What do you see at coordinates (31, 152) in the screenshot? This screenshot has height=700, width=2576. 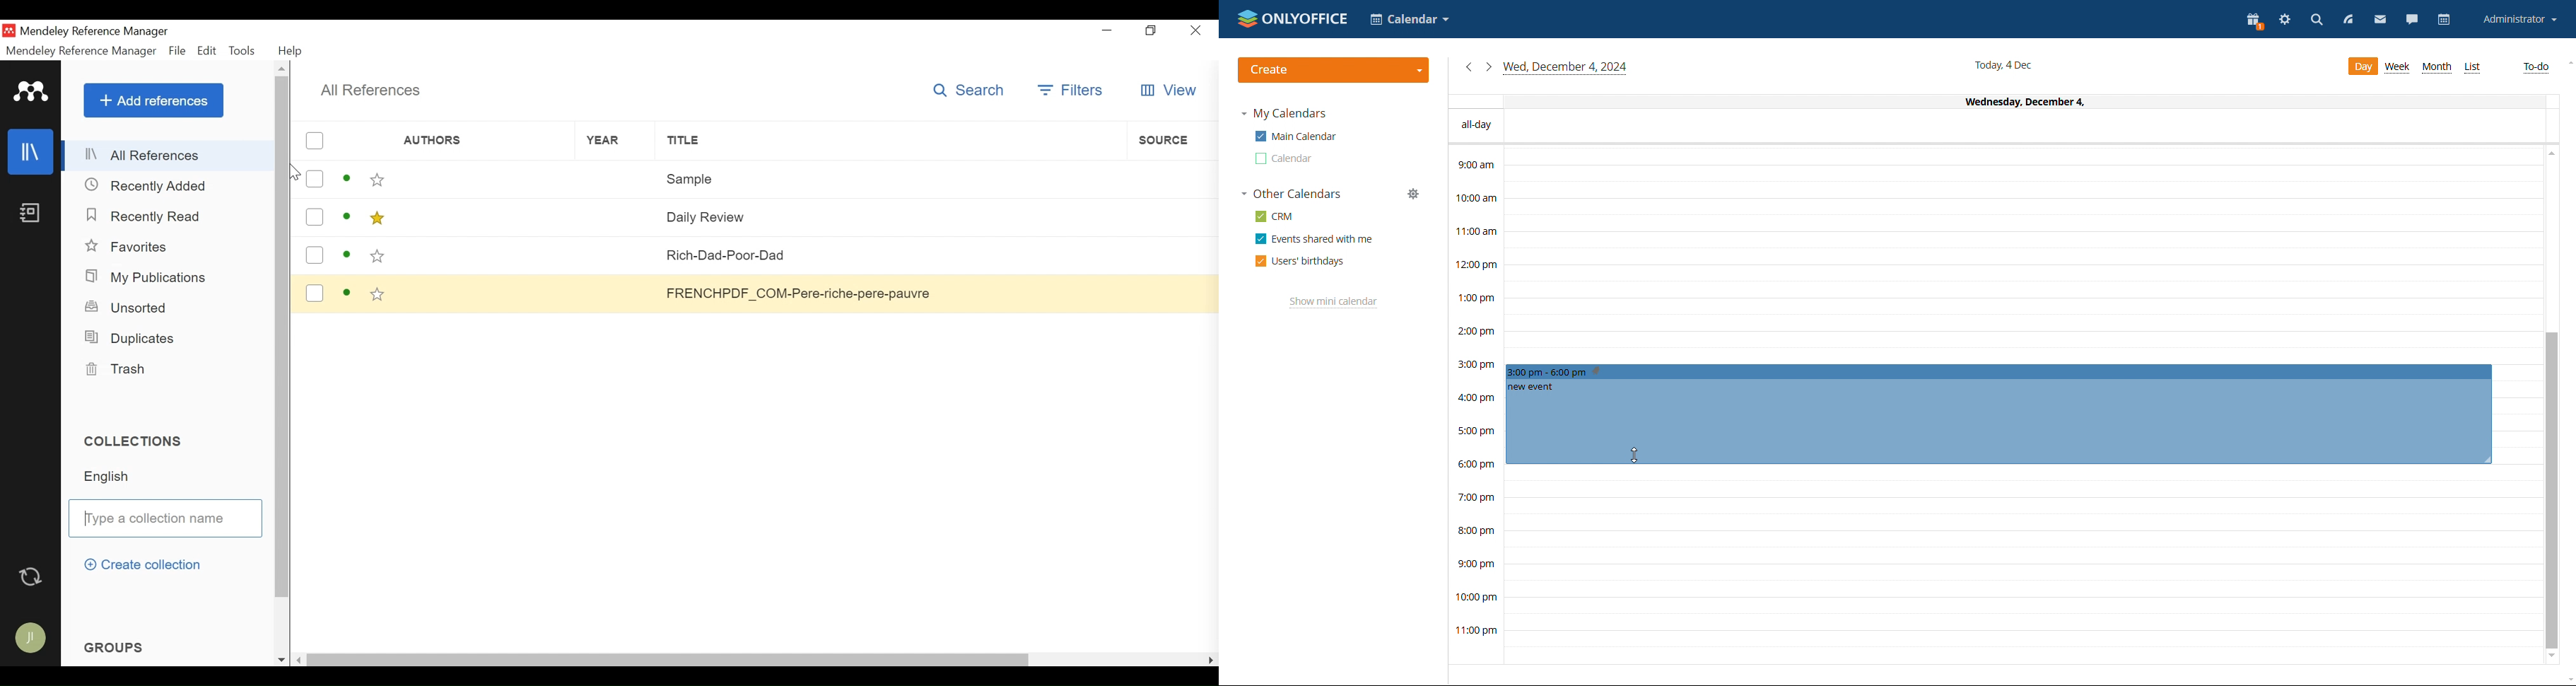 I see `library` at bounding box center [31, 152].